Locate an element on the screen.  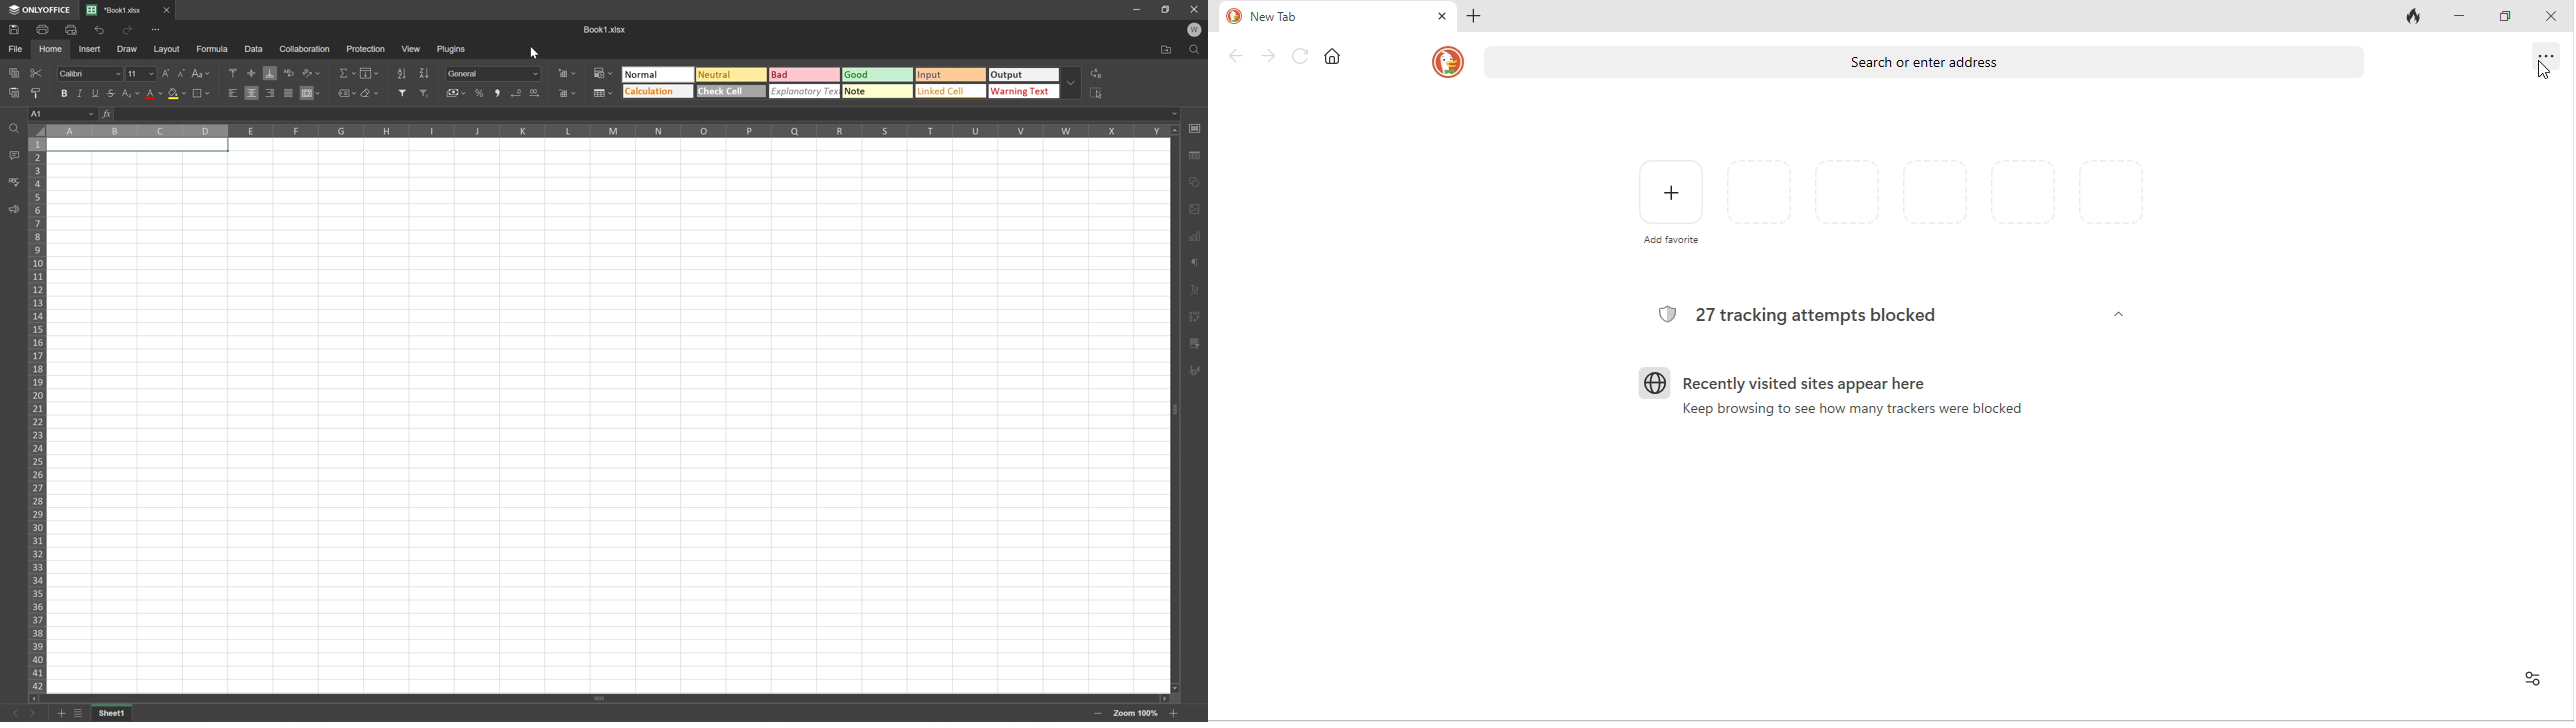
View is located at coordinates (412, 48).